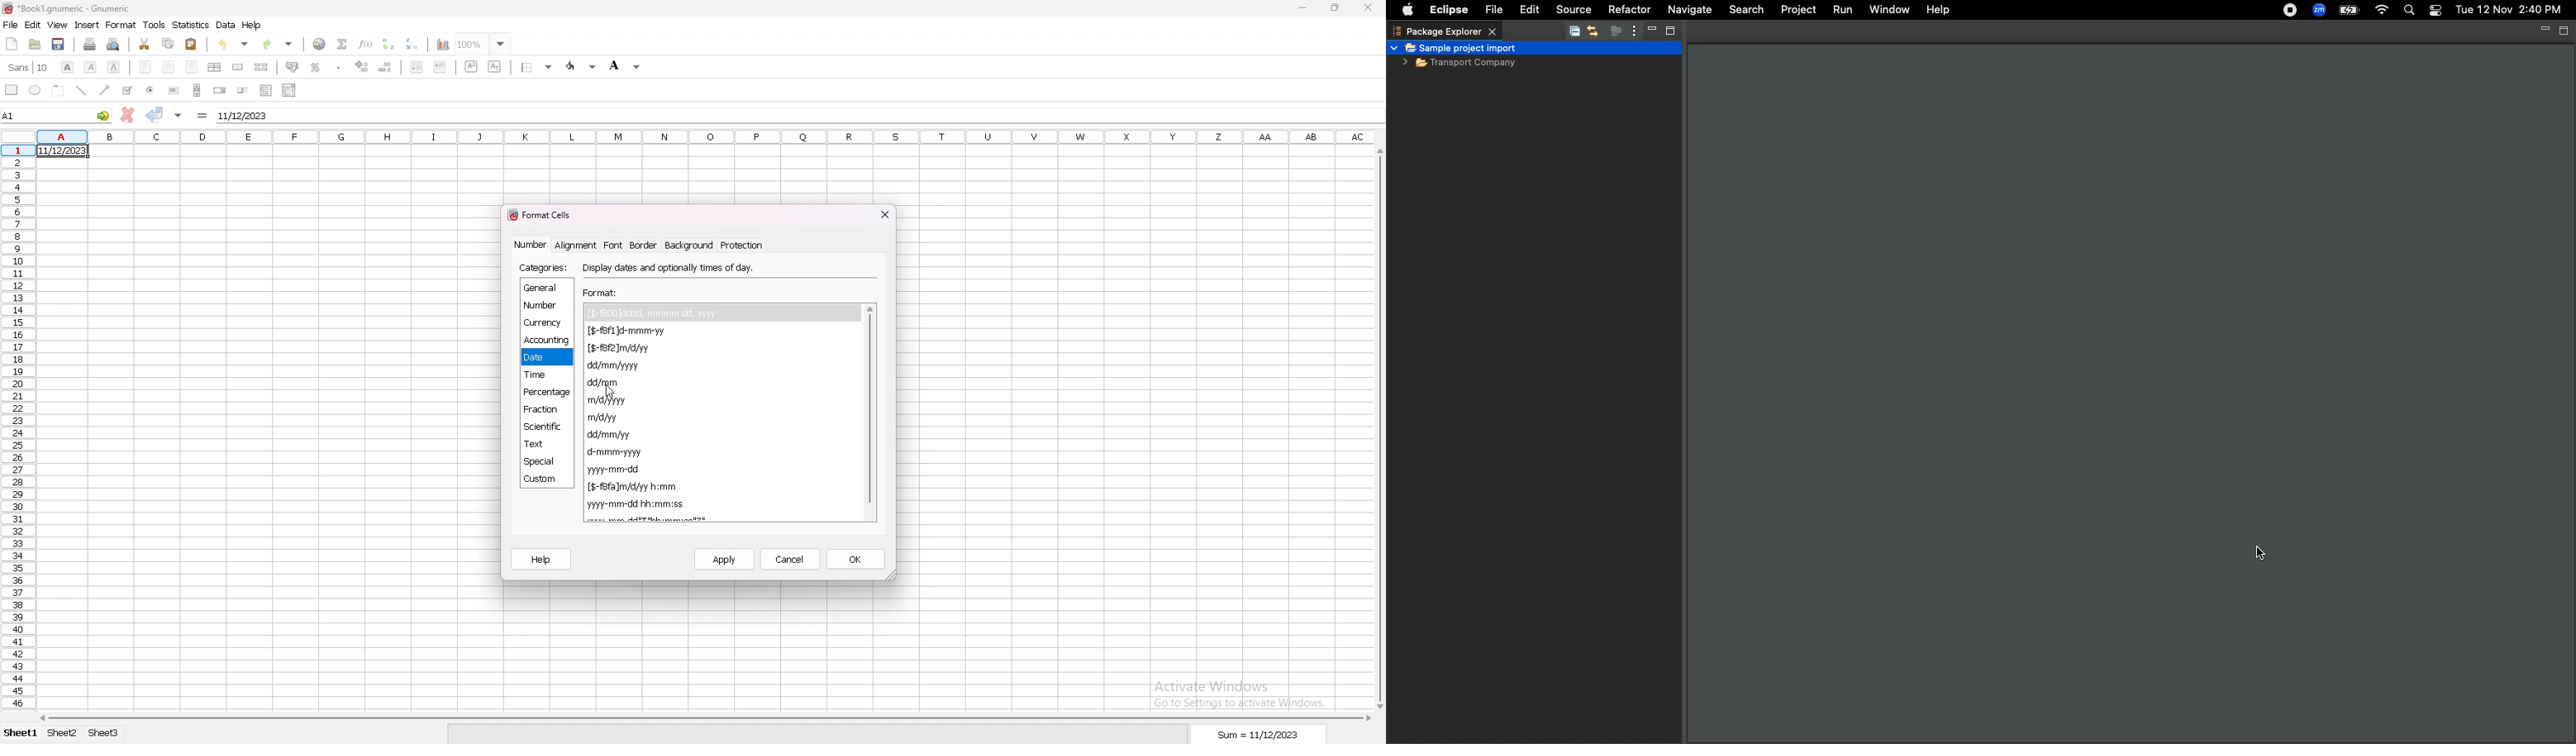  I want to click on chart, so click(444, 45).